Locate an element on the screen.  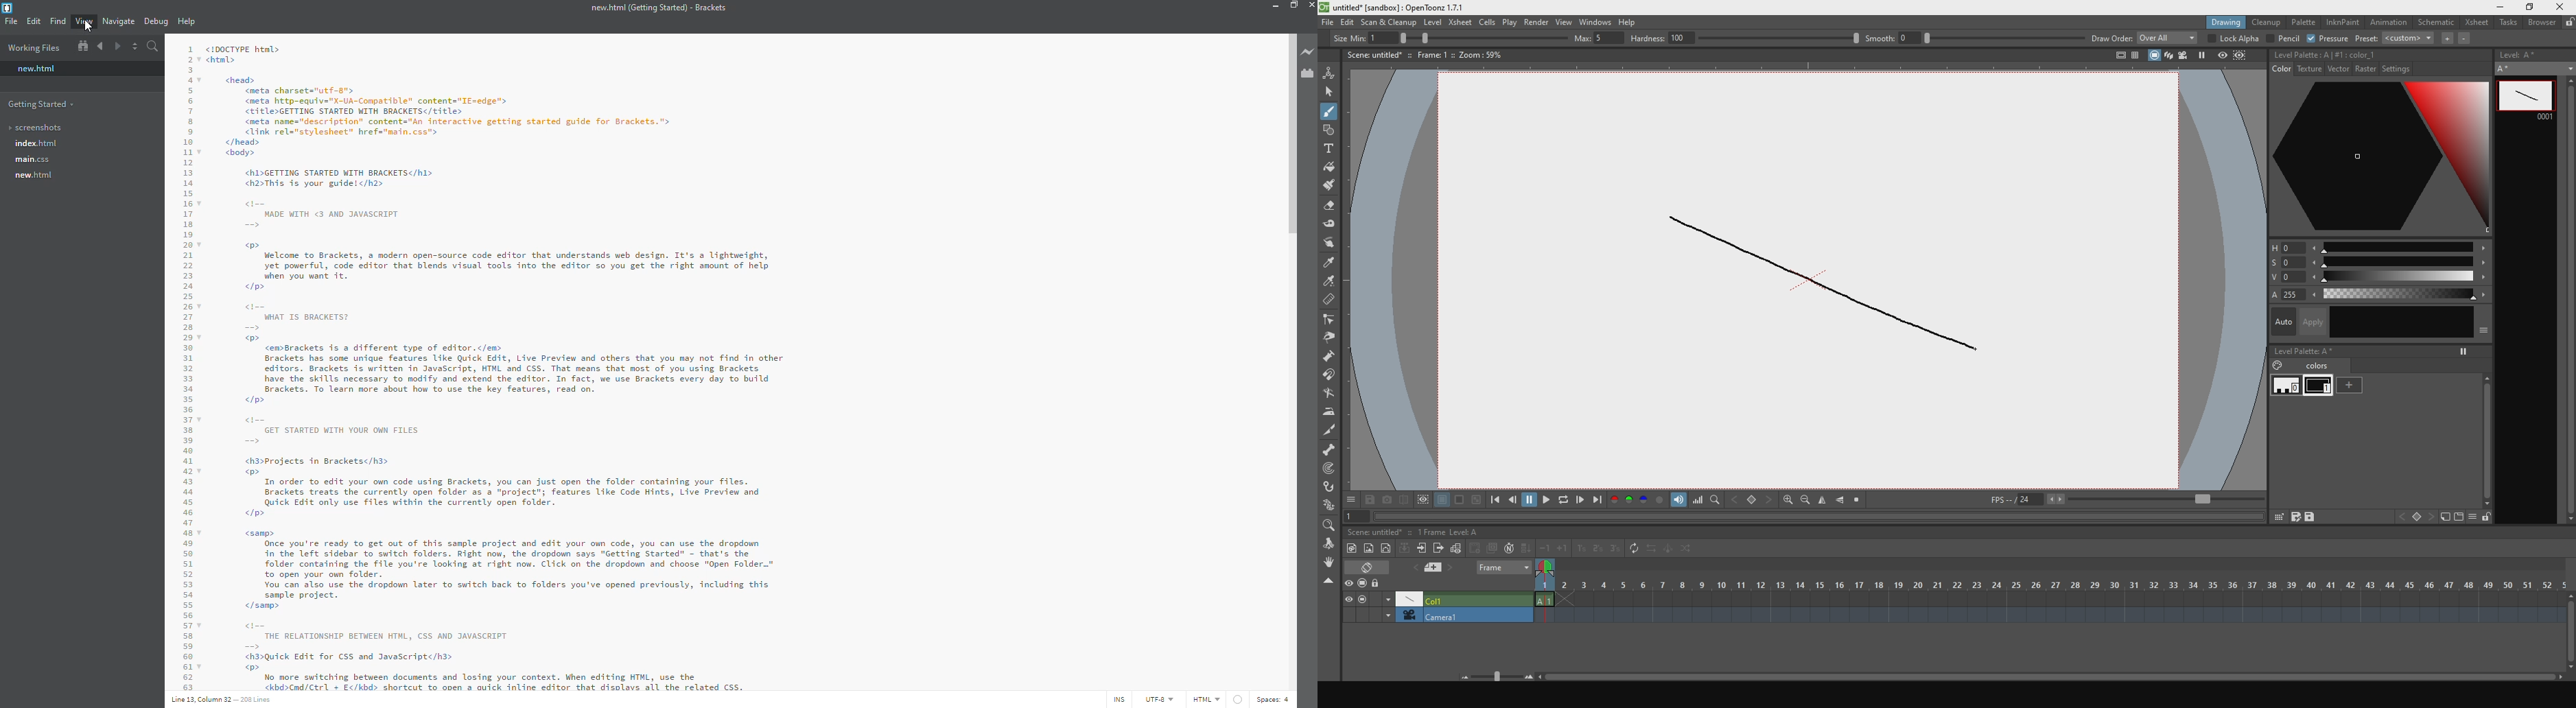
text is located at coordinates (1330, 147).